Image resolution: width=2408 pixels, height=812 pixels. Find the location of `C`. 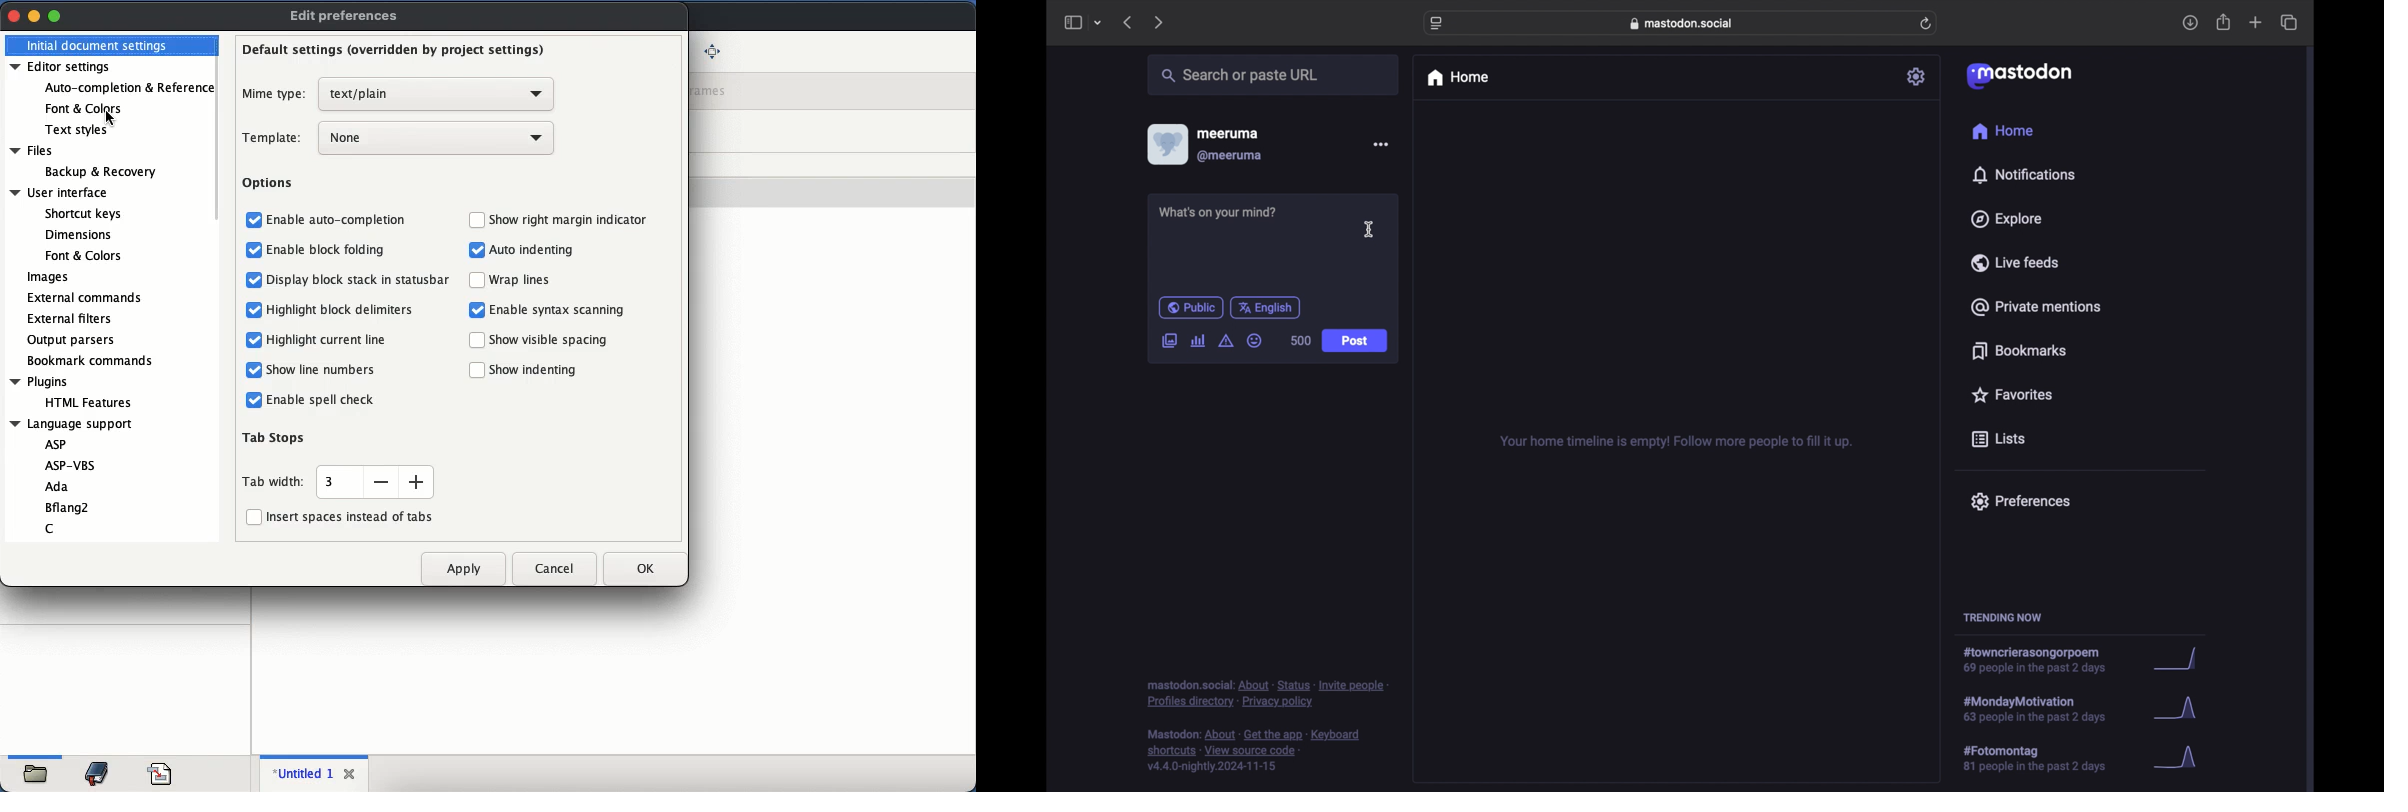

C is located at coordinates (51, 528).